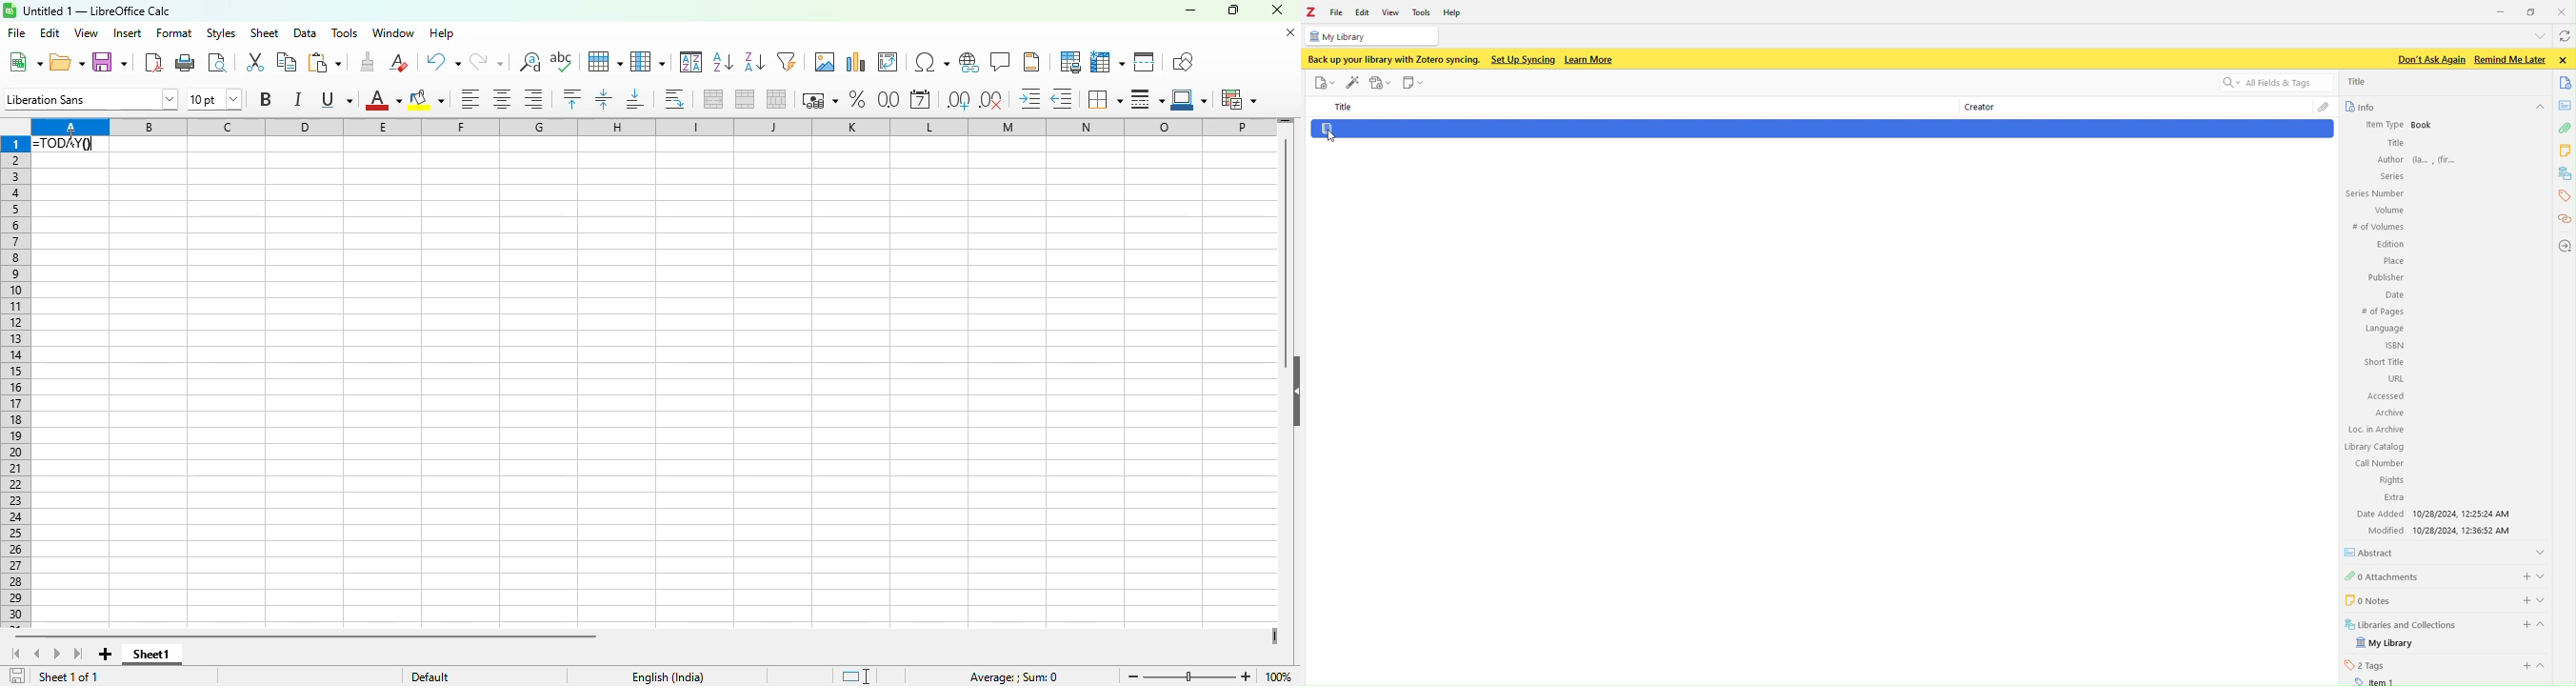  Describe the element at coordinates (746, 99) in the screenshot. I see `merge cells` at that location.